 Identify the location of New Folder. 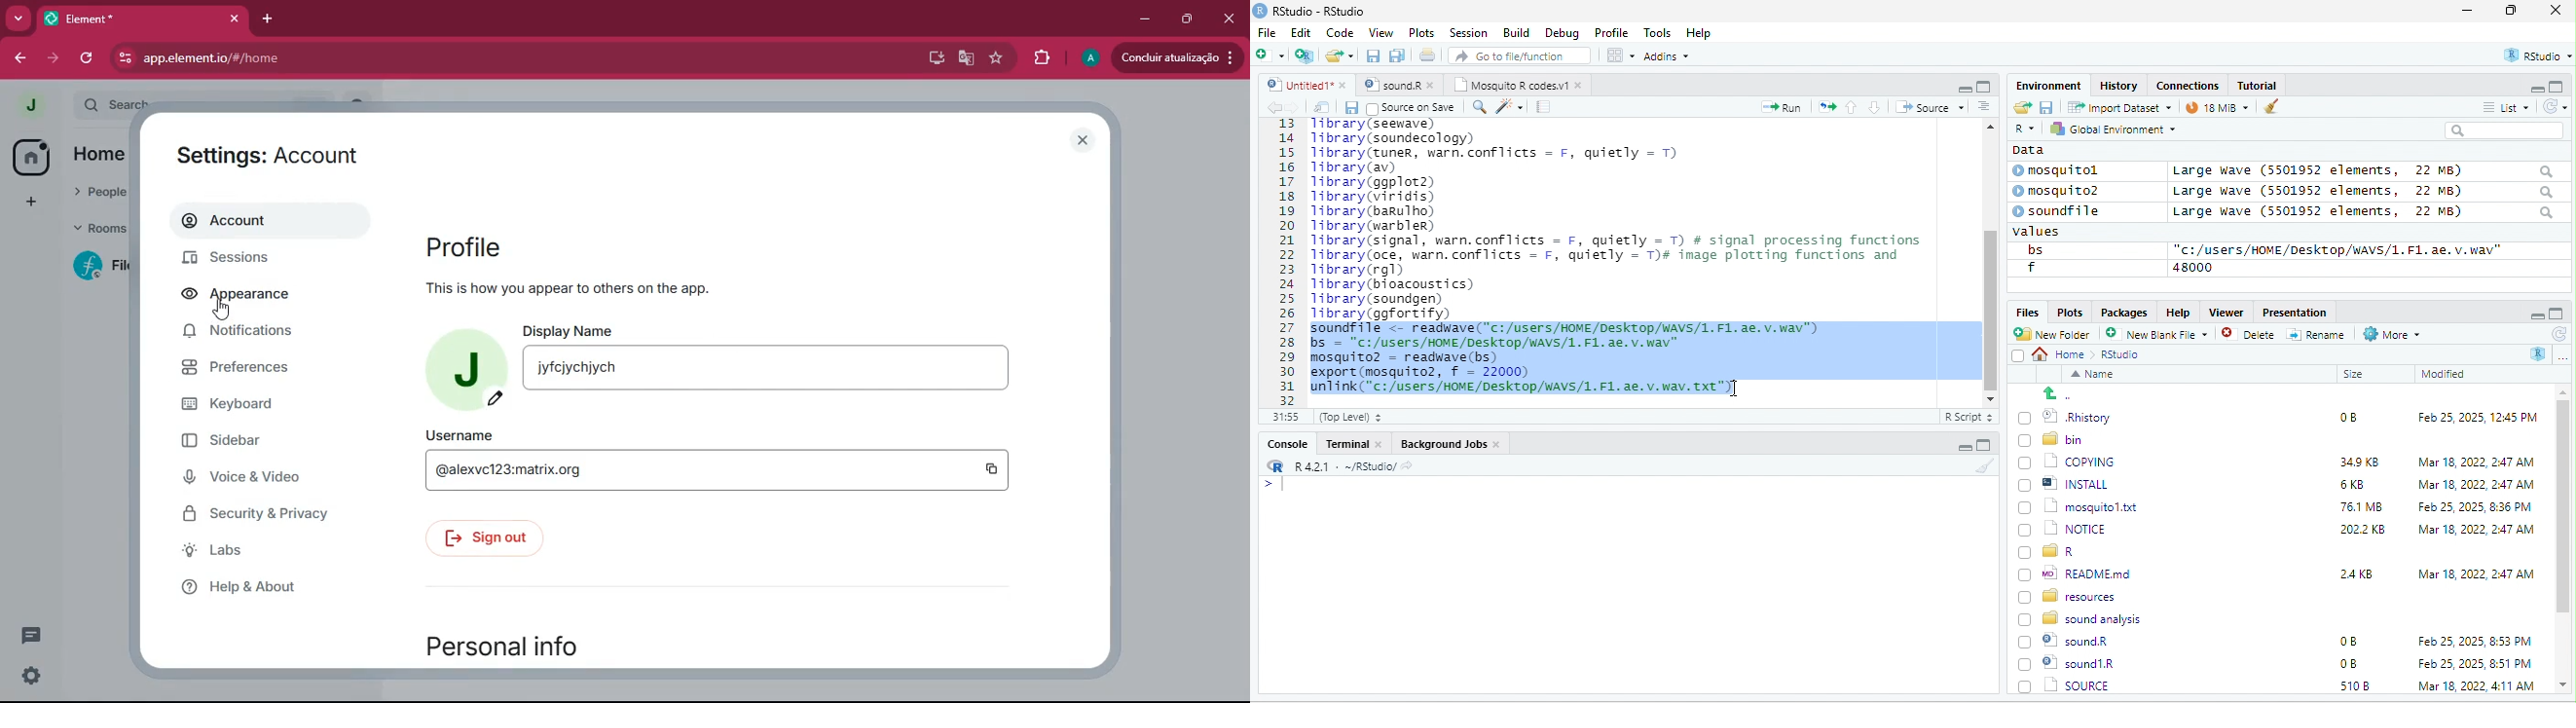
(2056, 334).